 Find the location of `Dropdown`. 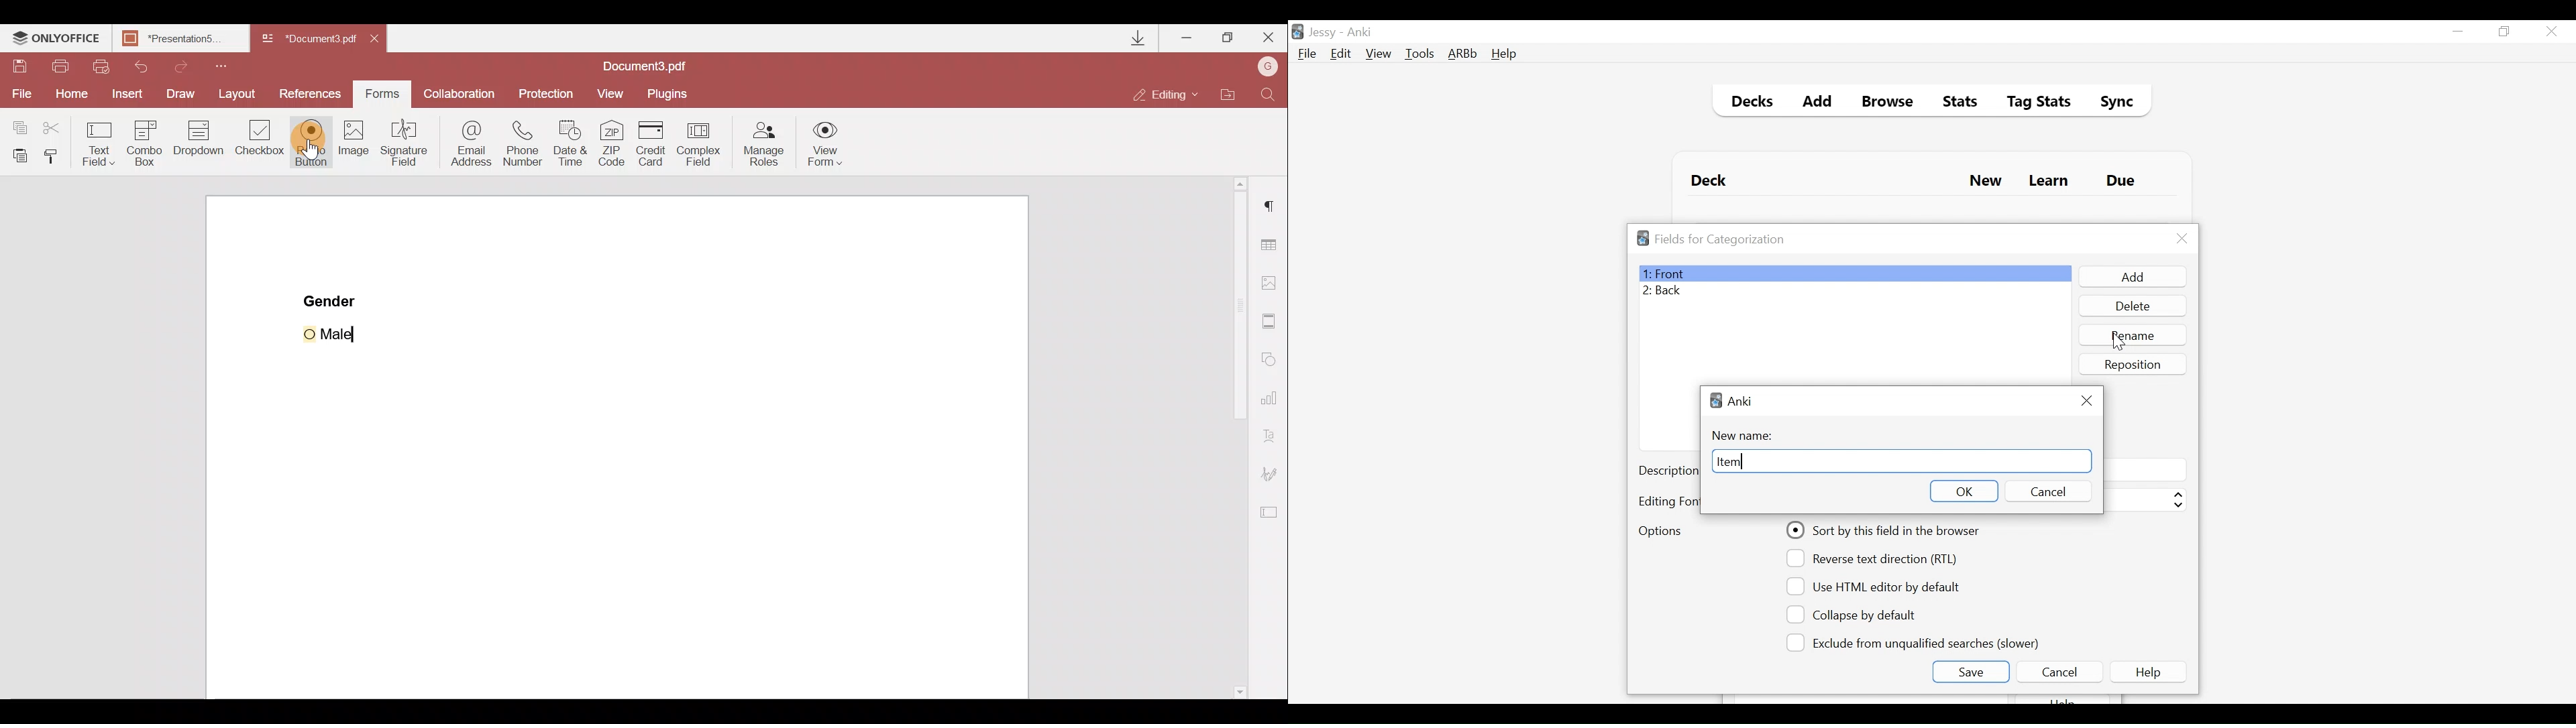

Dropdown is located at coordinates (198, 144).